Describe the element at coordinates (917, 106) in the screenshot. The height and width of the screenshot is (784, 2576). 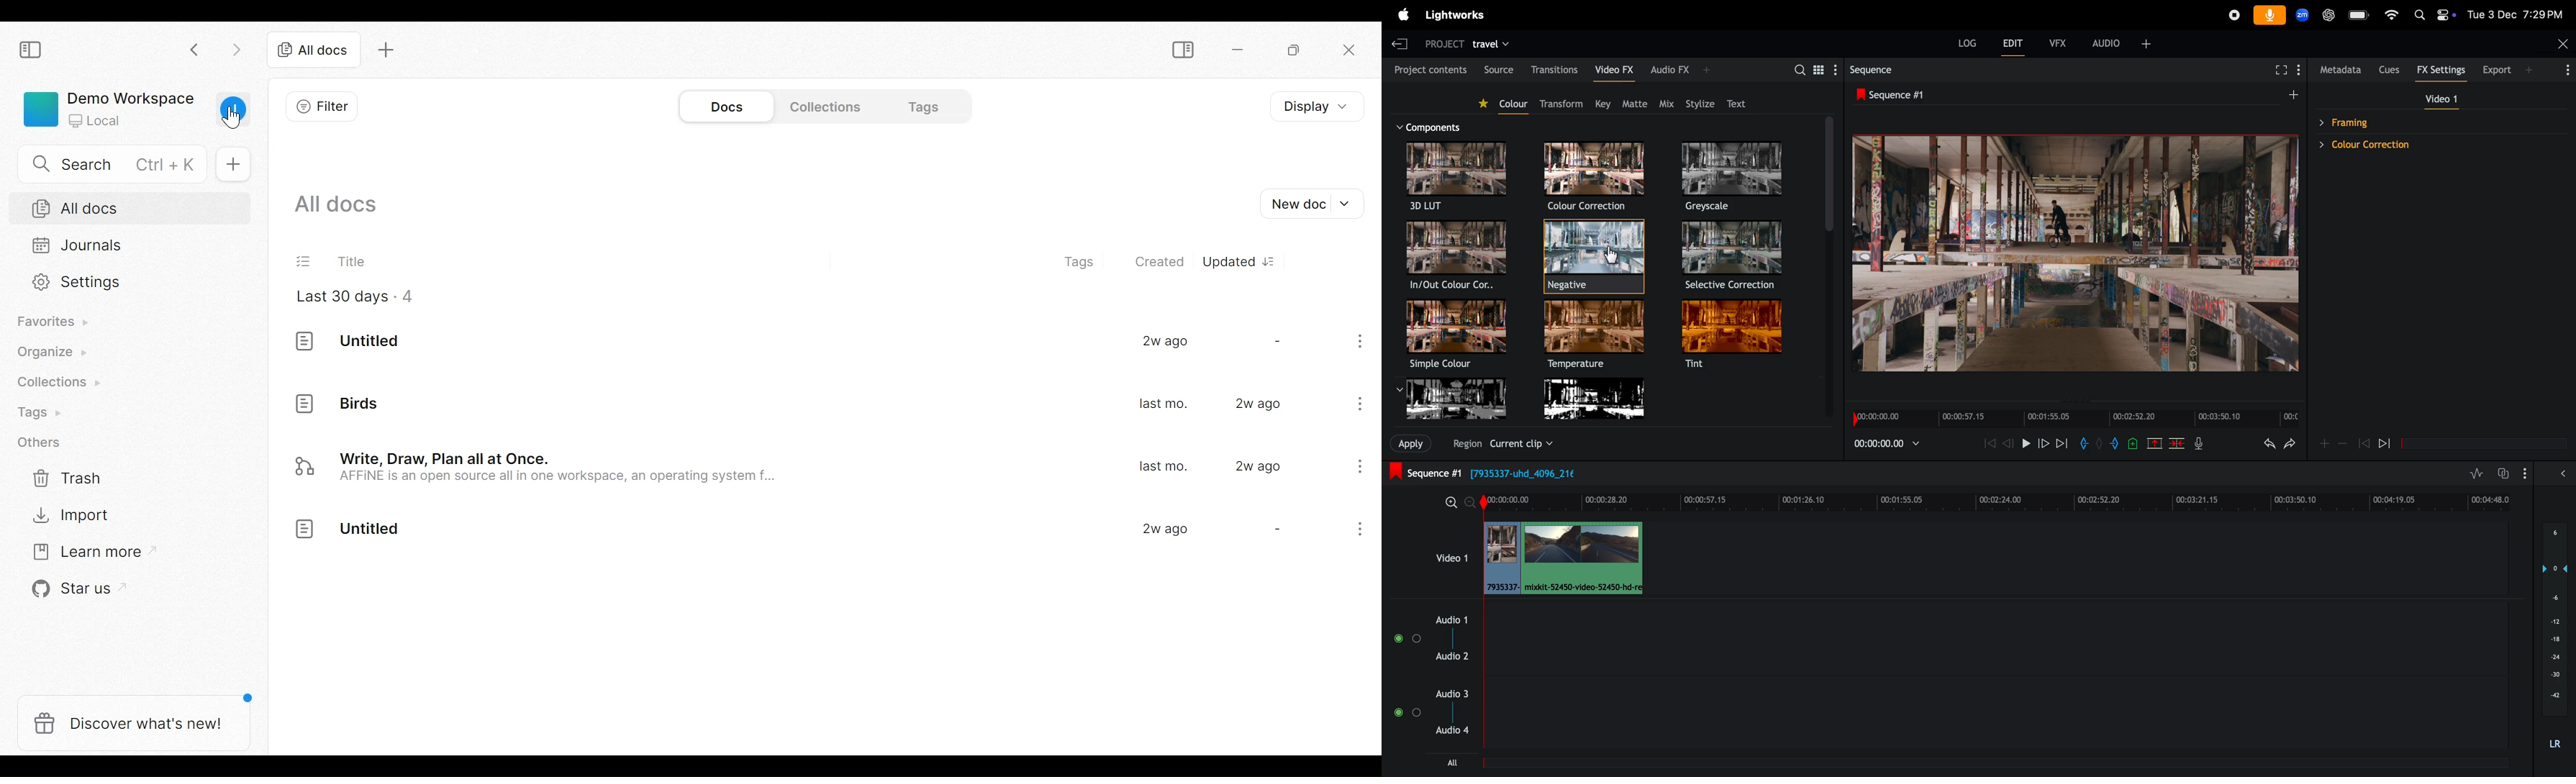
I see `Tags` at that location.